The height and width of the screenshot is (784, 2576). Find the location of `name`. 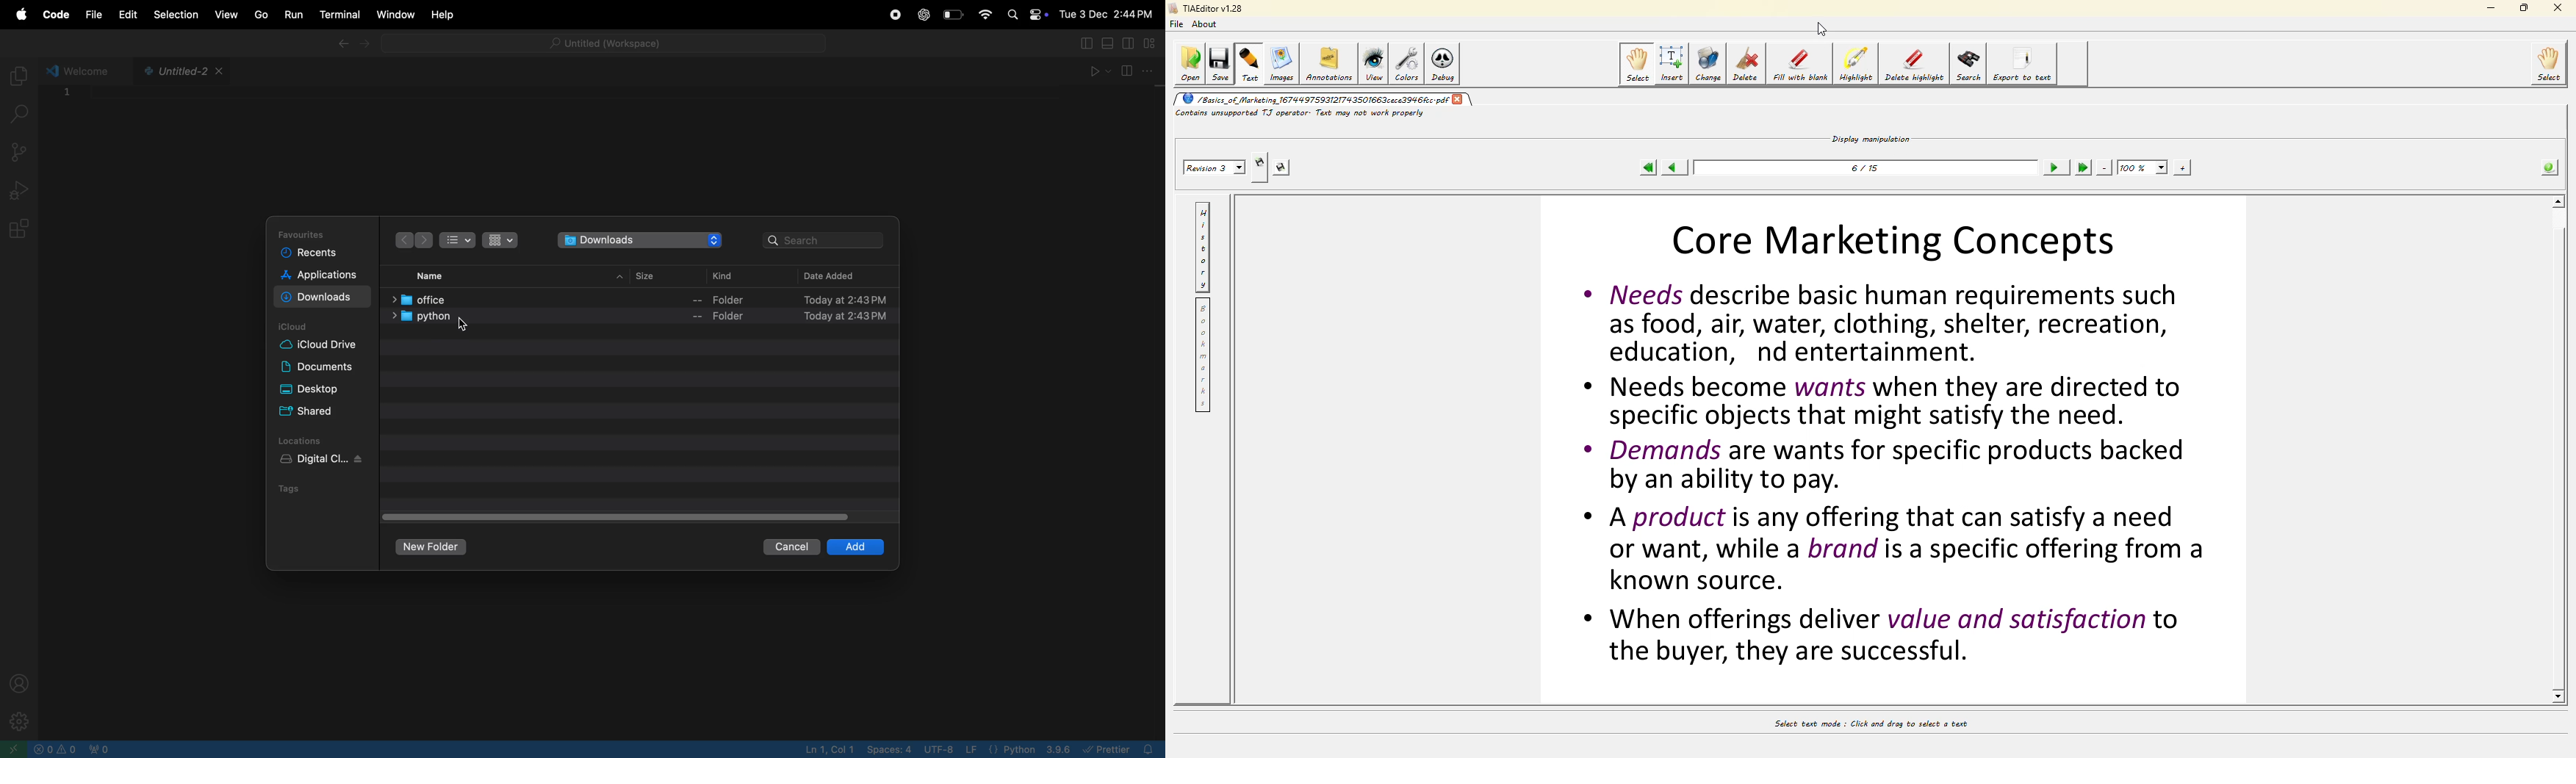

name is located at coordinates (431, 274).